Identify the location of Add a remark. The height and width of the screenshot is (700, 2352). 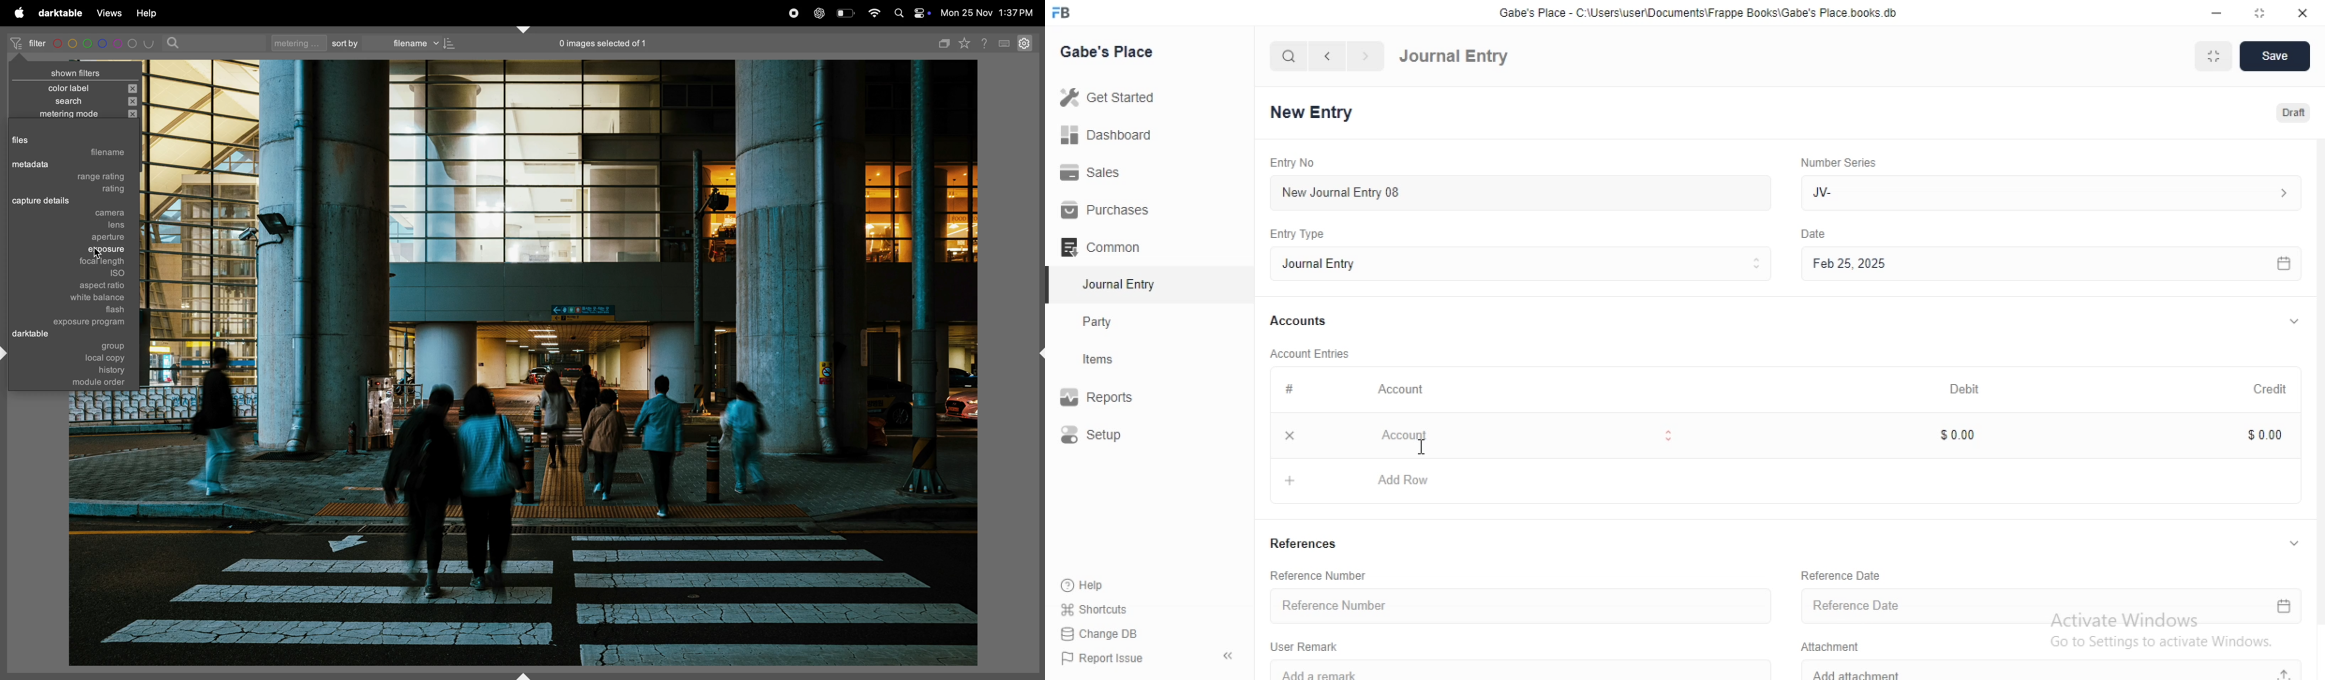
(1531, 670).